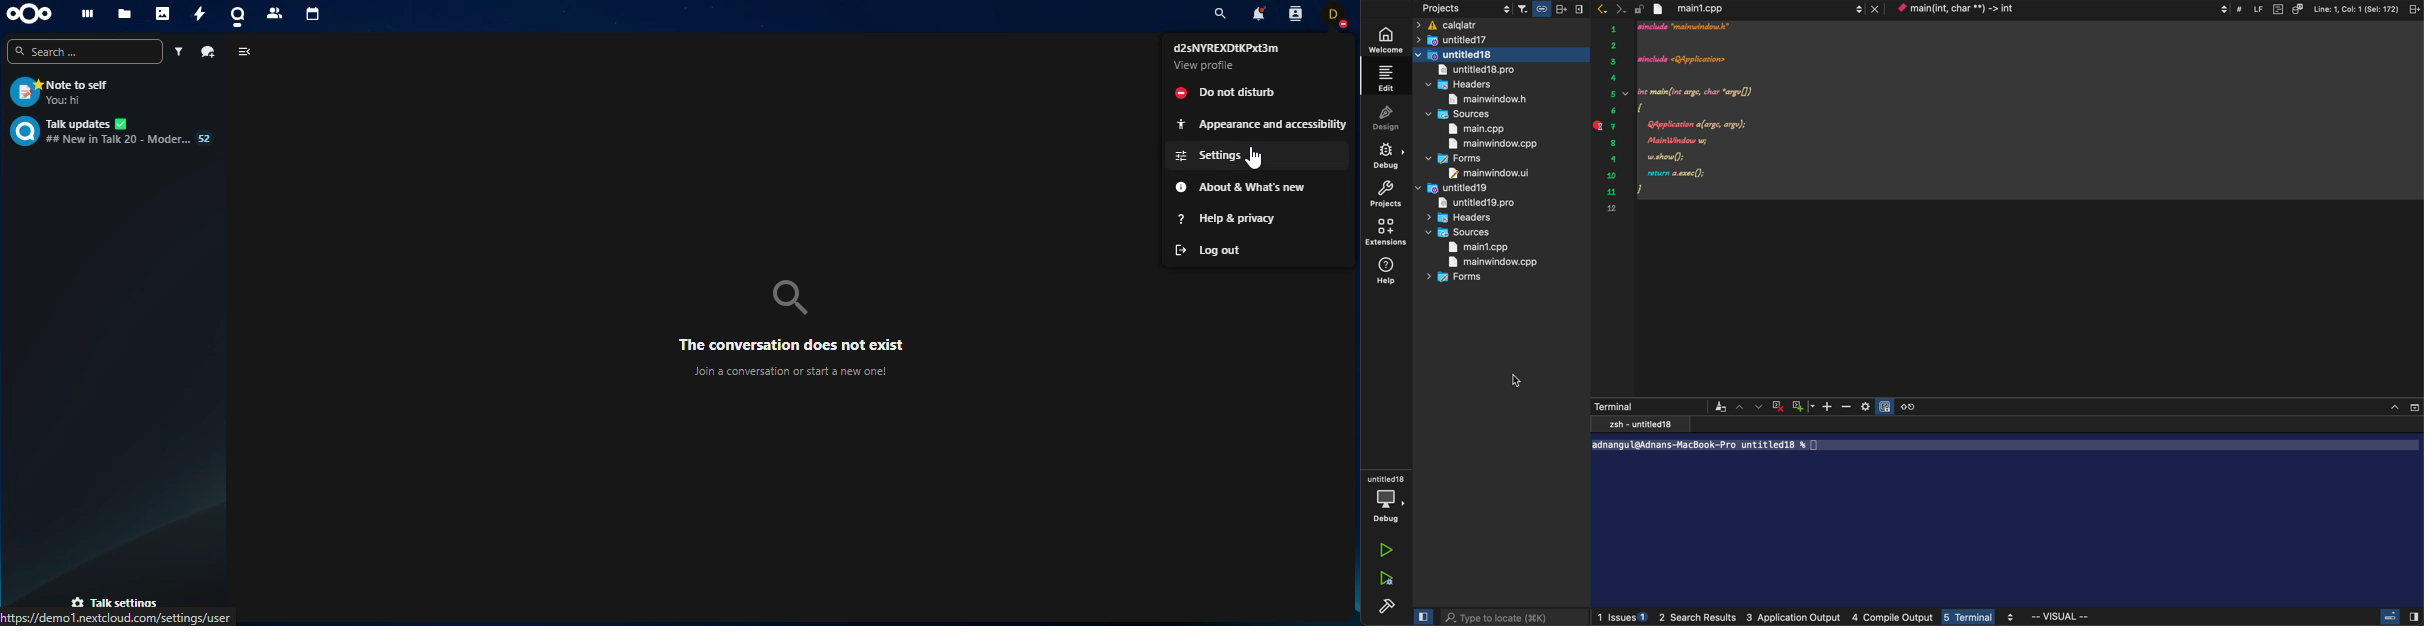 This screenshot has height=644, width=2436. What do you see at coordinates (235, 16) in the screenshot?
I see `talk` at bounding box center [235, 16].